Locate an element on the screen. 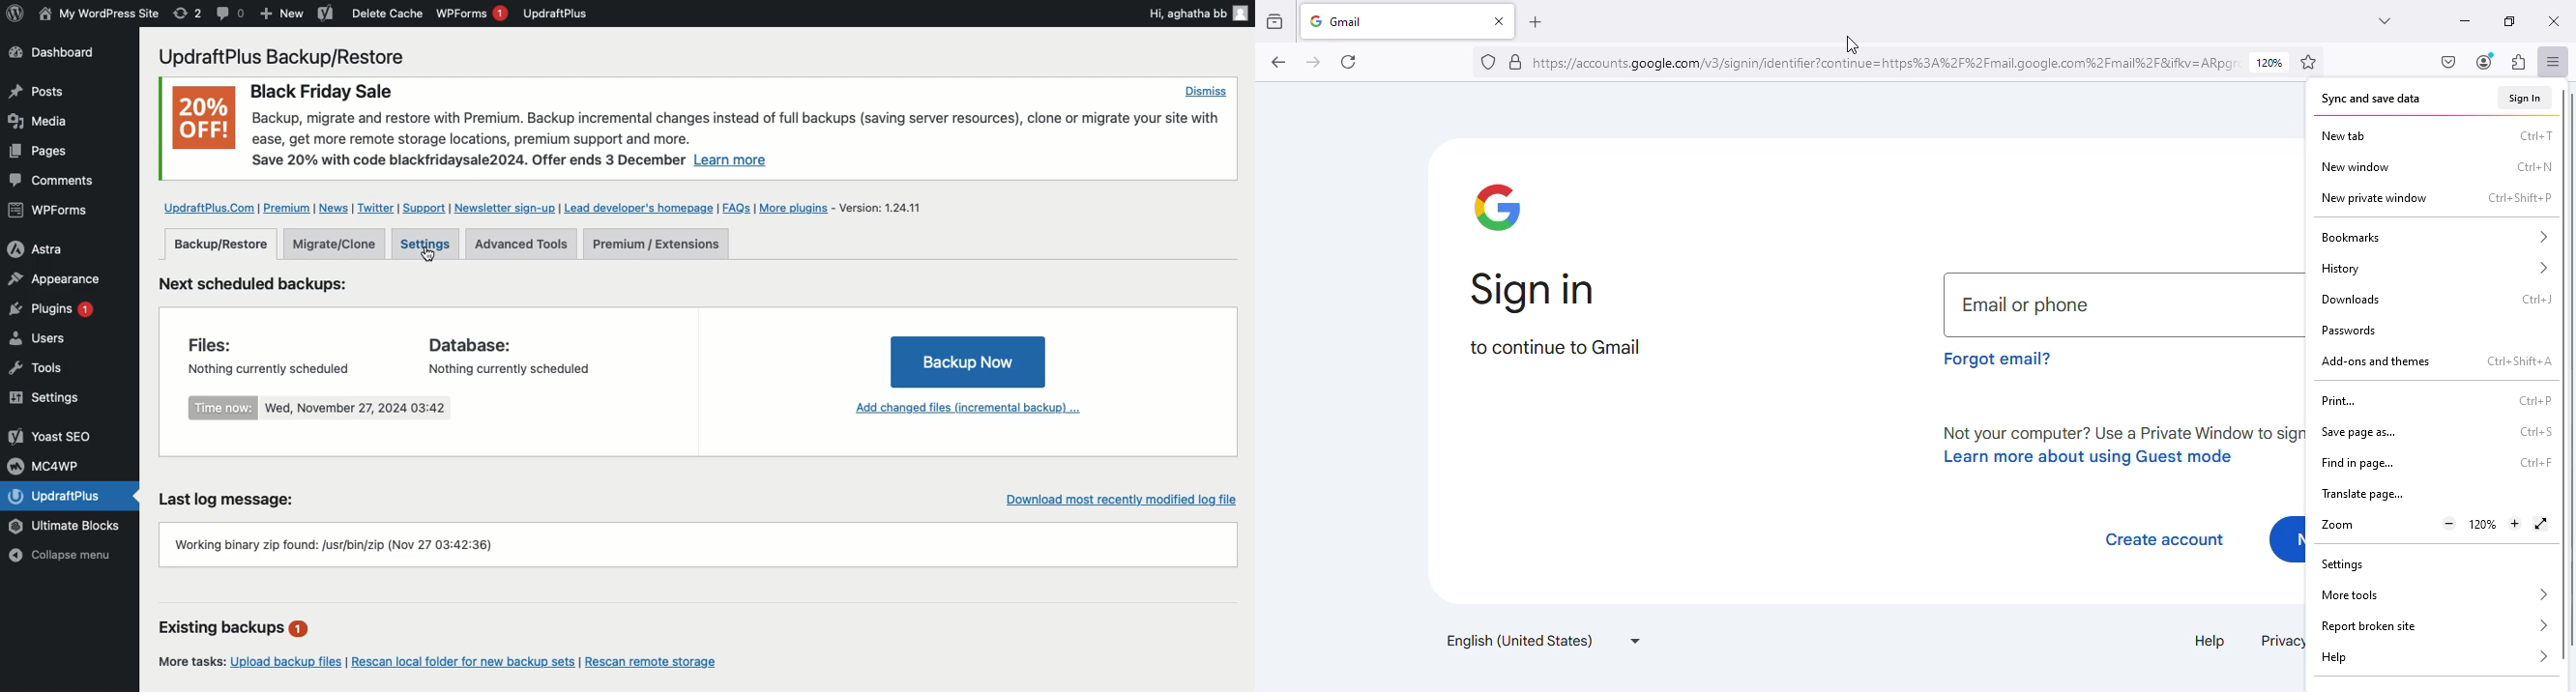 Image resolution: width=2576 pixels, height=700 pixels. WPForms is located at coordinates (51, 212).